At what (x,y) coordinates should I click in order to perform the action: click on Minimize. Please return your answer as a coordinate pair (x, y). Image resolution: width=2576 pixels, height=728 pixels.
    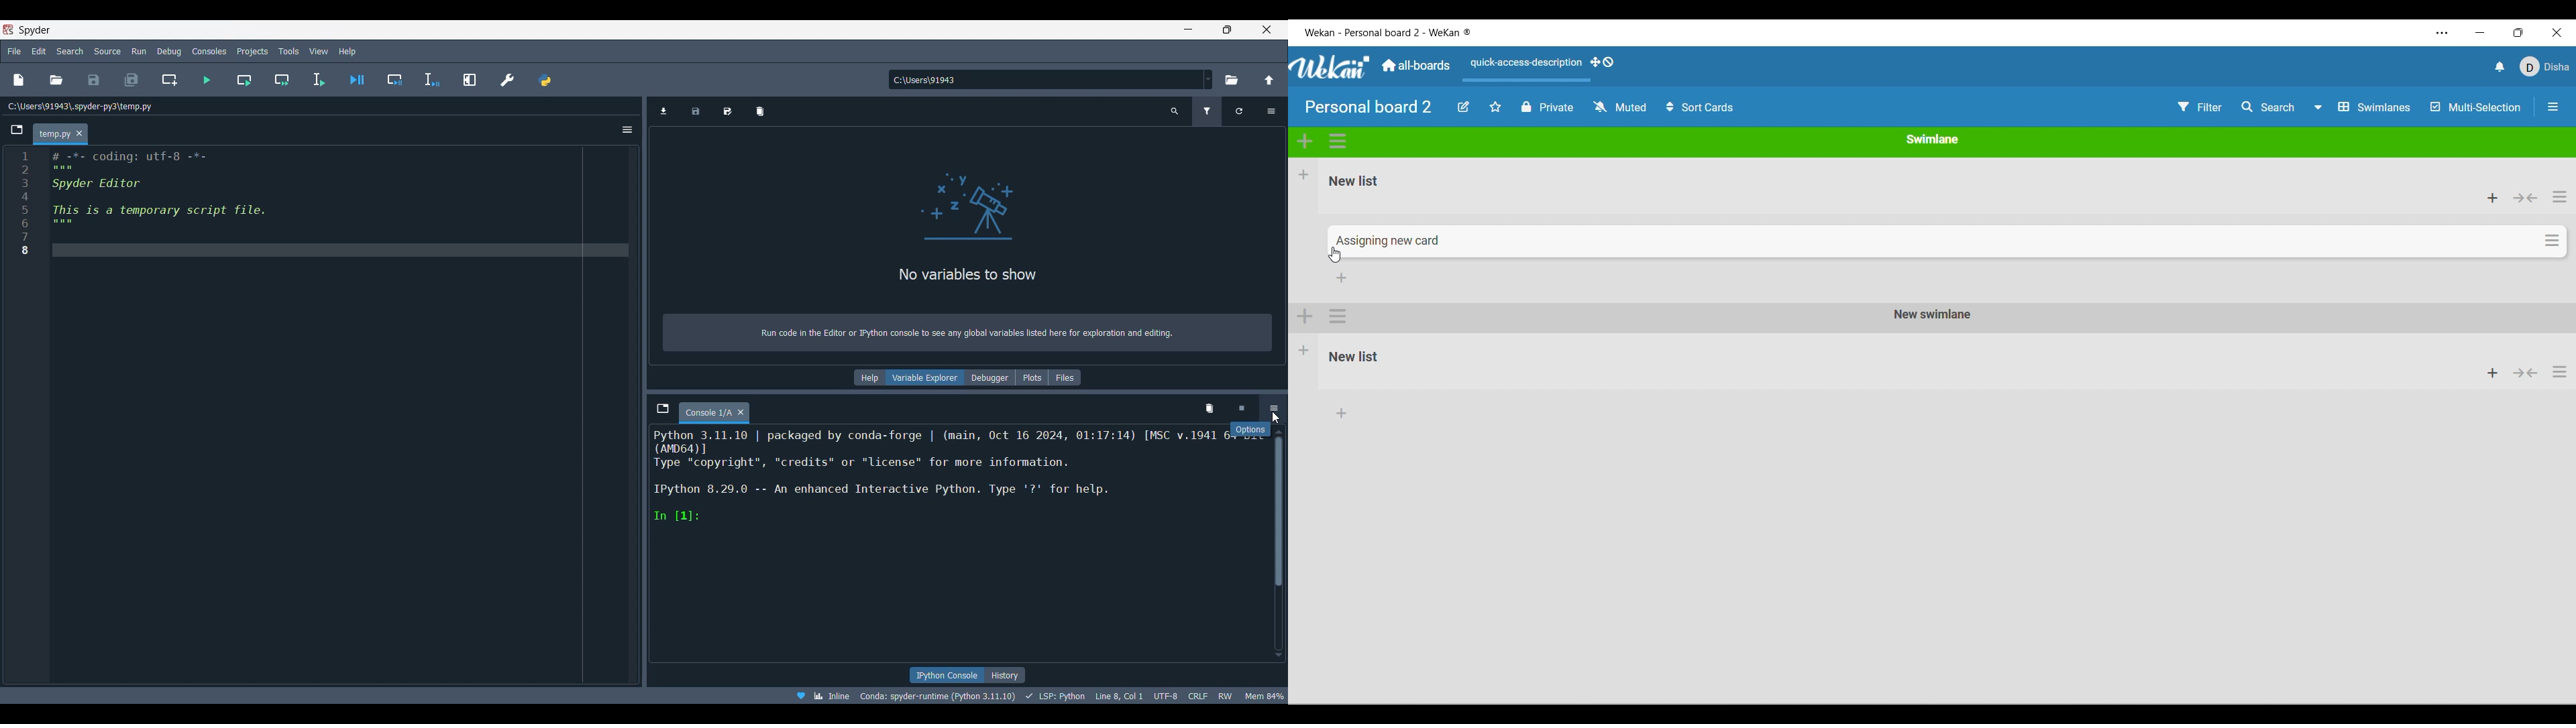
    Looking at the image, I should click on (1189, 29).